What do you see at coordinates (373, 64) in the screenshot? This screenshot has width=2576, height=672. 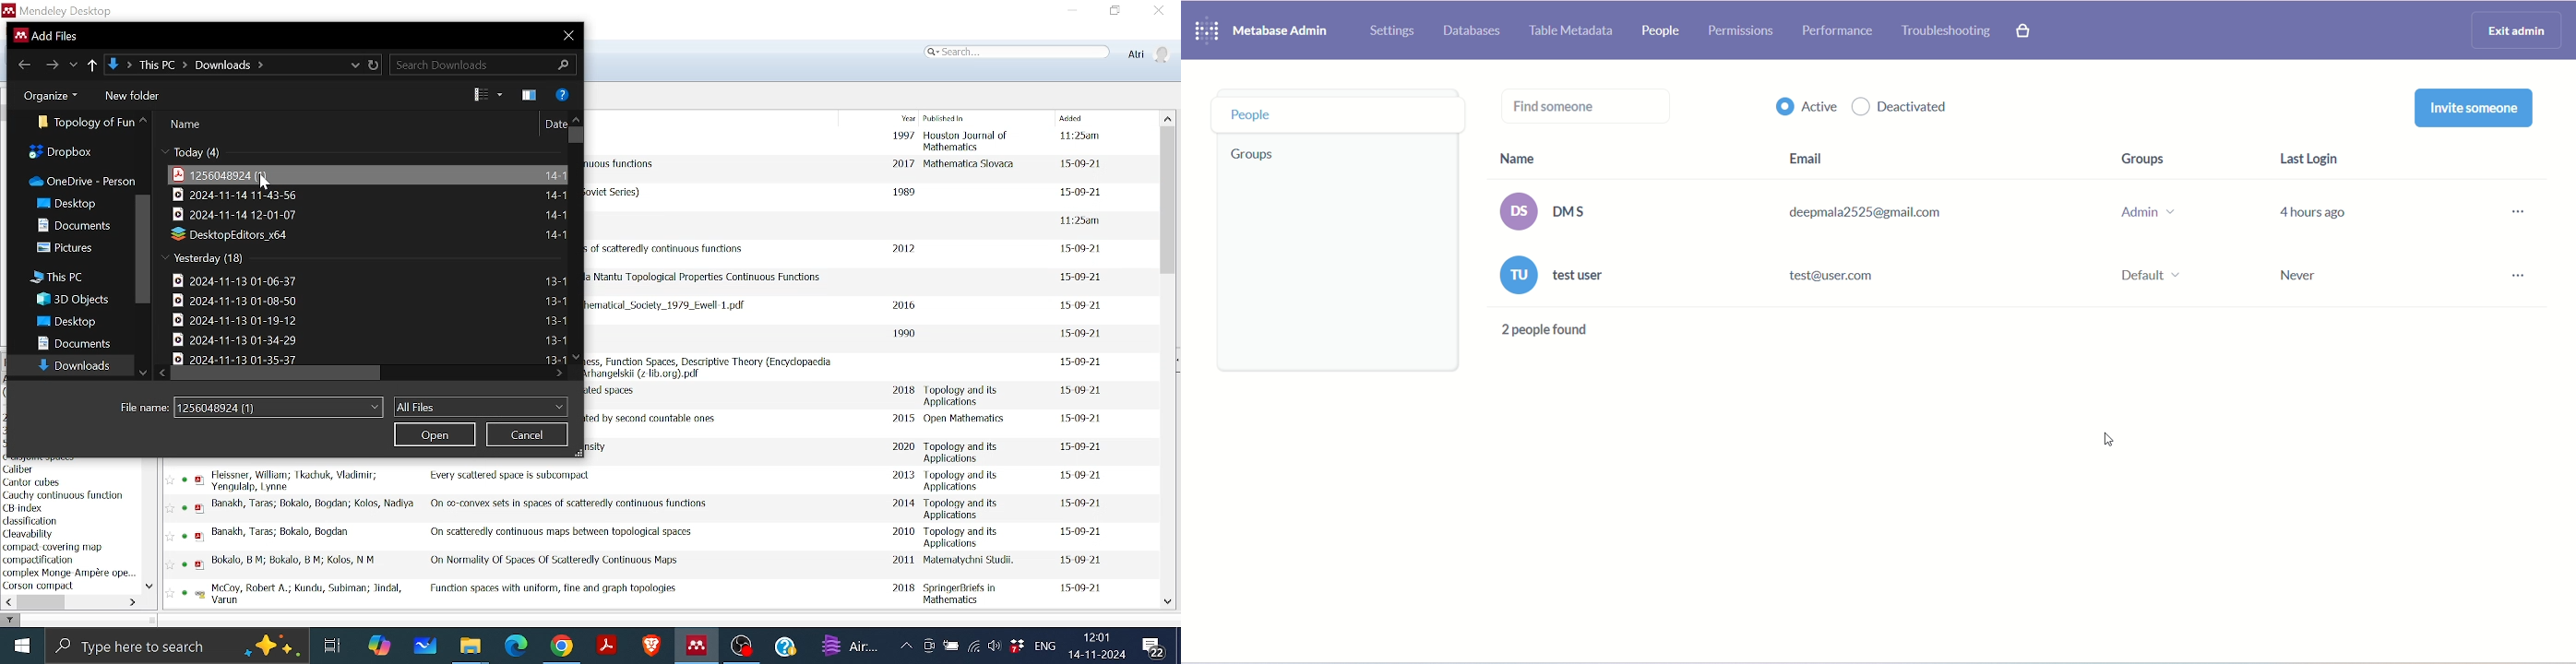 I see `Refresh` at bounding box center [373, 64].